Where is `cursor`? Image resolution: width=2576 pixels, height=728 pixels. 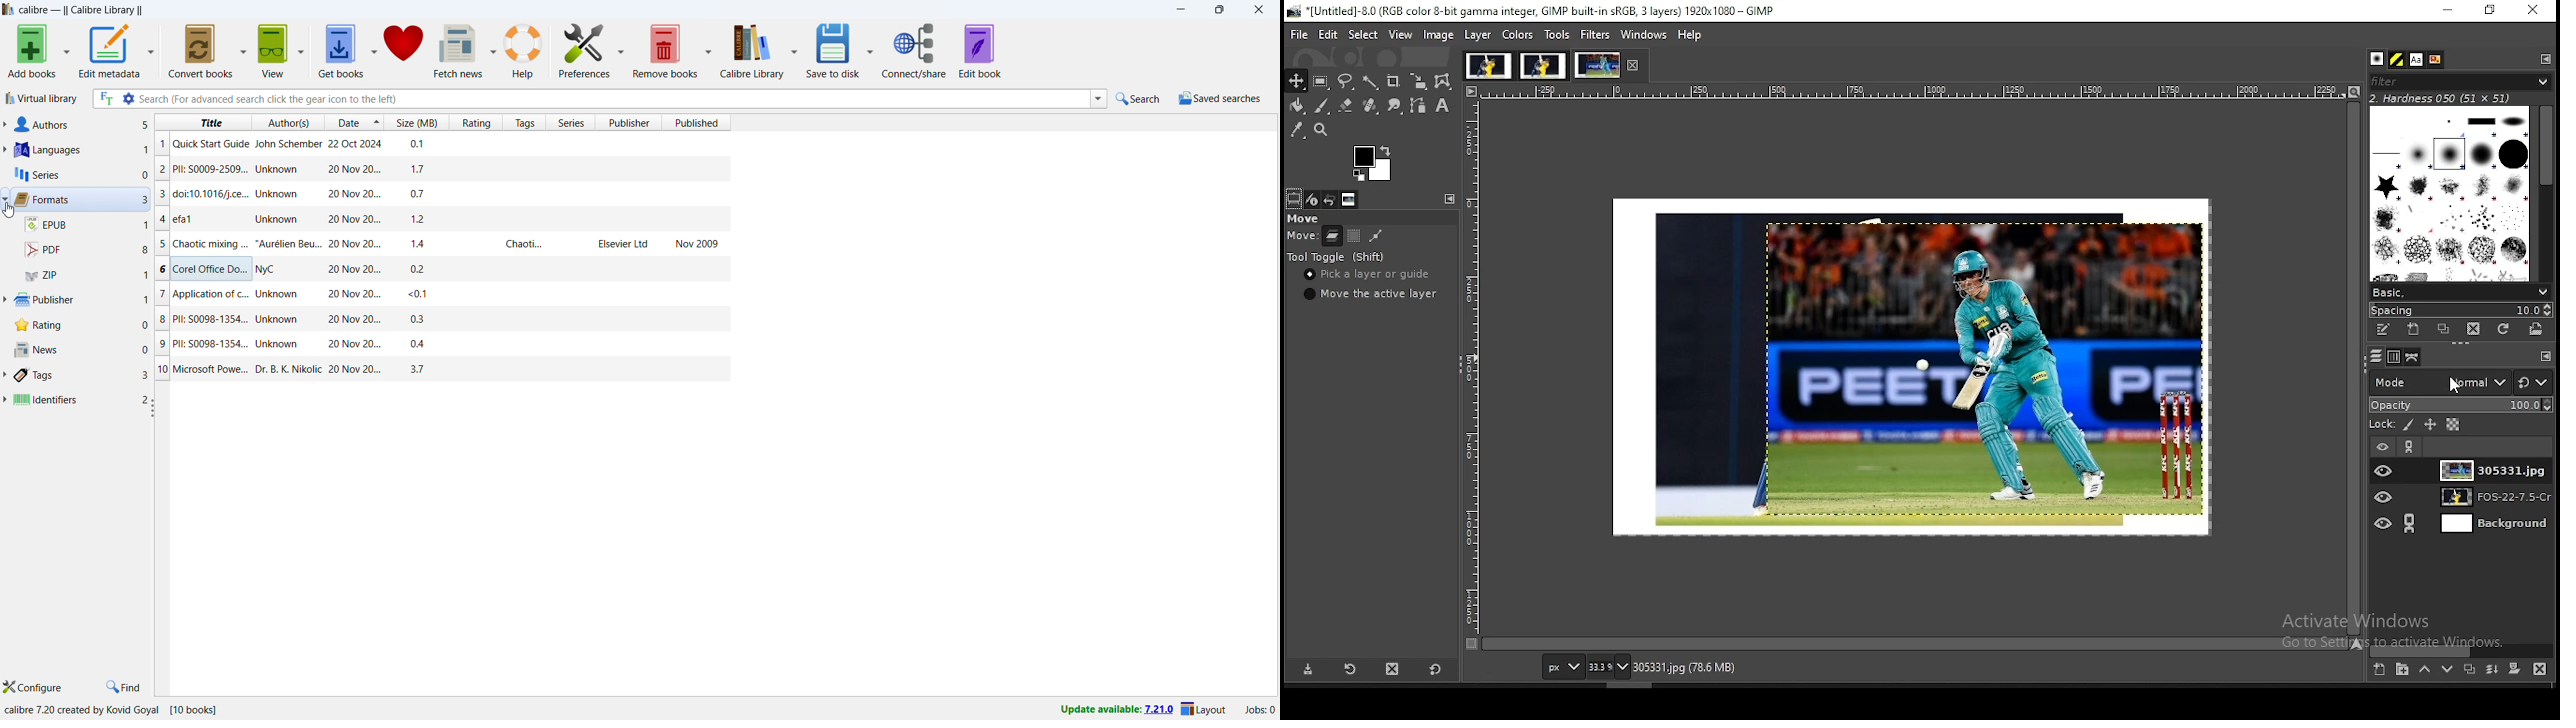 cursor is located at coordinates (9, 211).